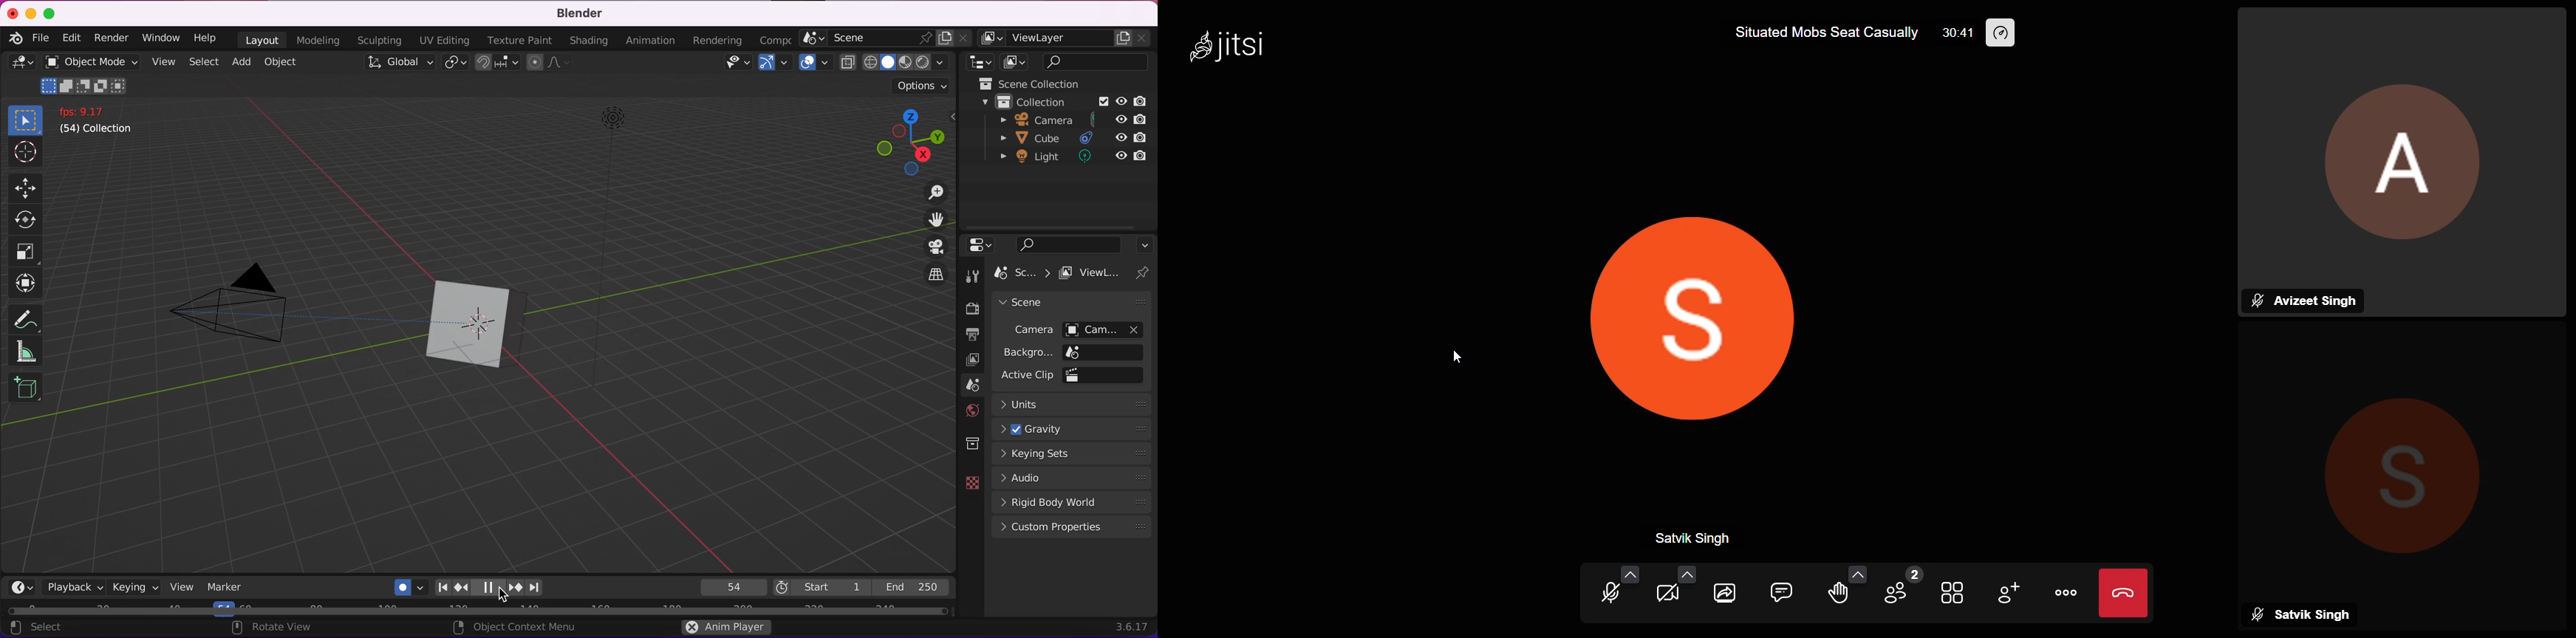 The image size is (2576, 644). Describe the element at coordinates (1146, 244) in the screenshot. I see `collapse` at that location.